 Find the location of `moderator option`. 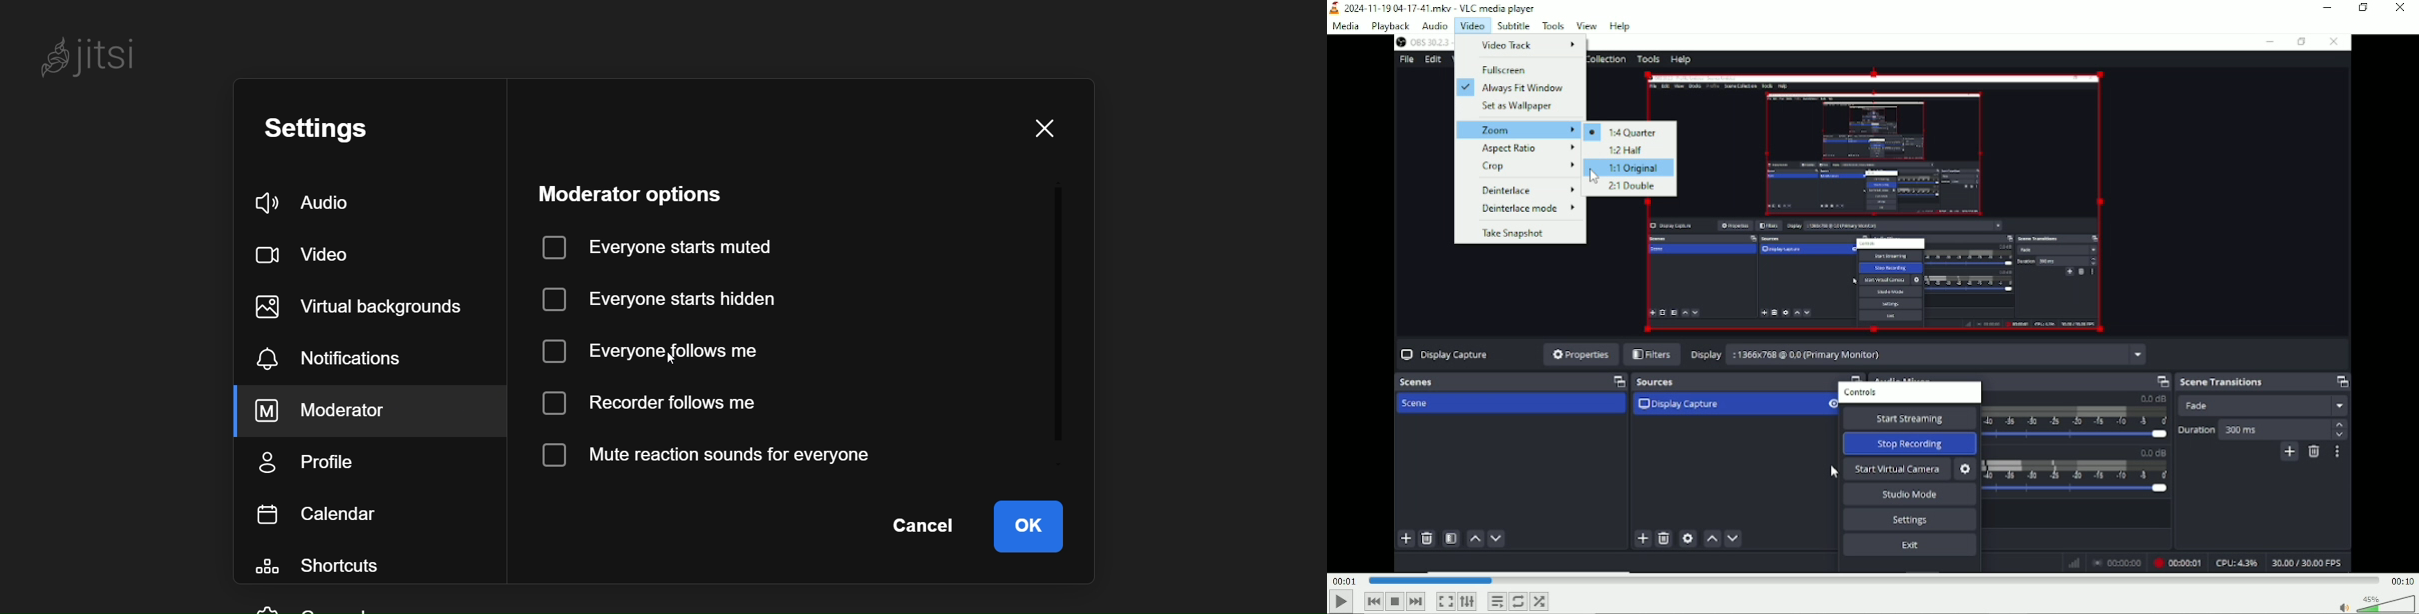

moderator option is located at coordinates (641, 194).